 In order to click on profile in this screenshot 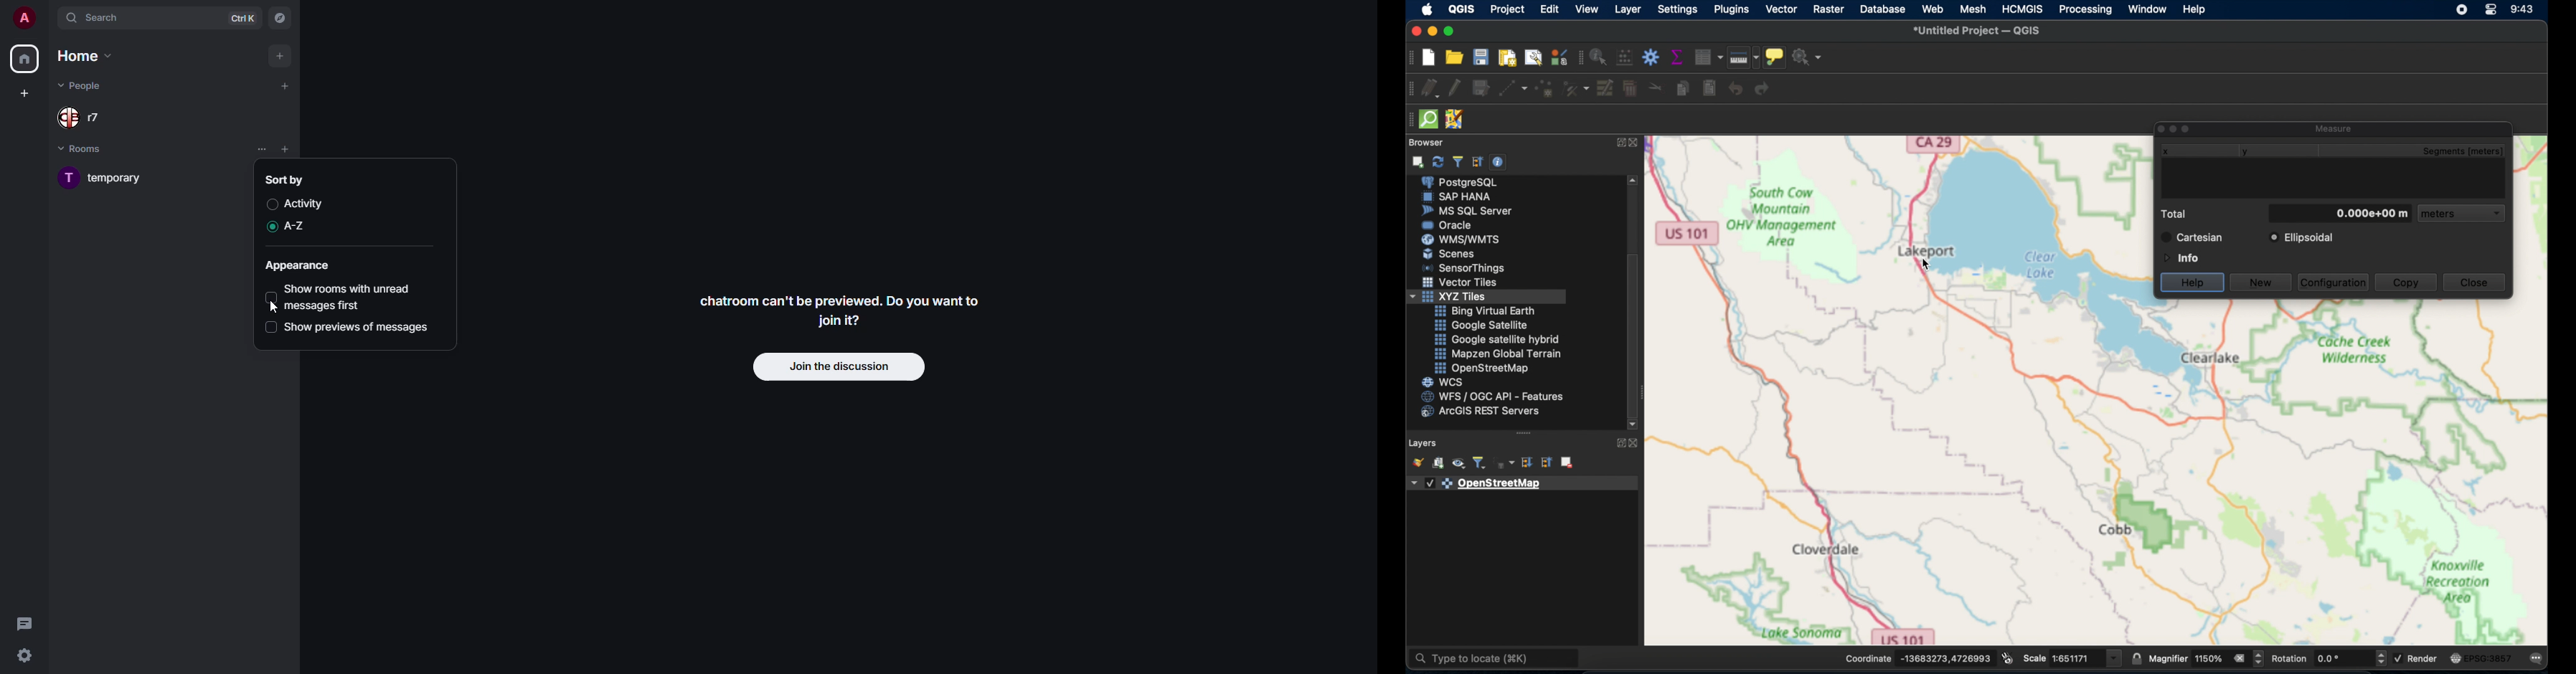, I will do `click(24, 18)`.